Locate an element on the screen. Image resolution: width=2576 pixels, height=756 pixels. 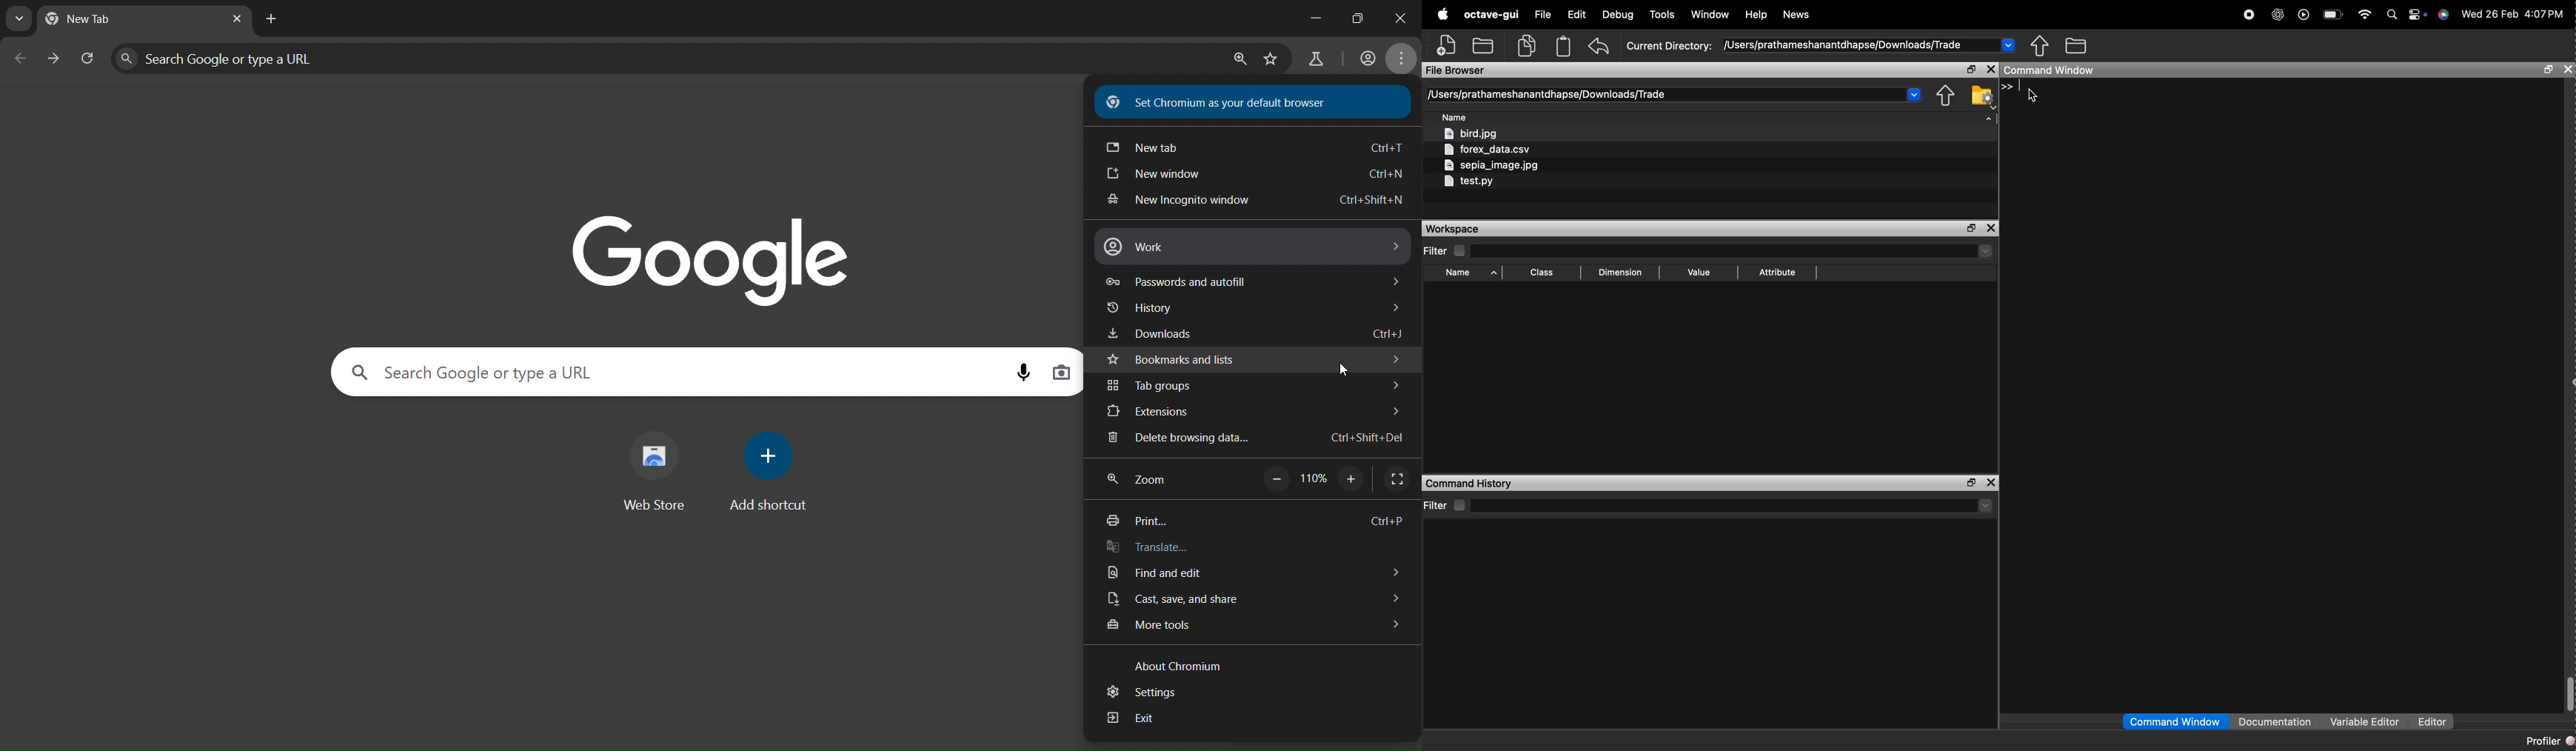
open new tab is located at coordinates (270, 18).